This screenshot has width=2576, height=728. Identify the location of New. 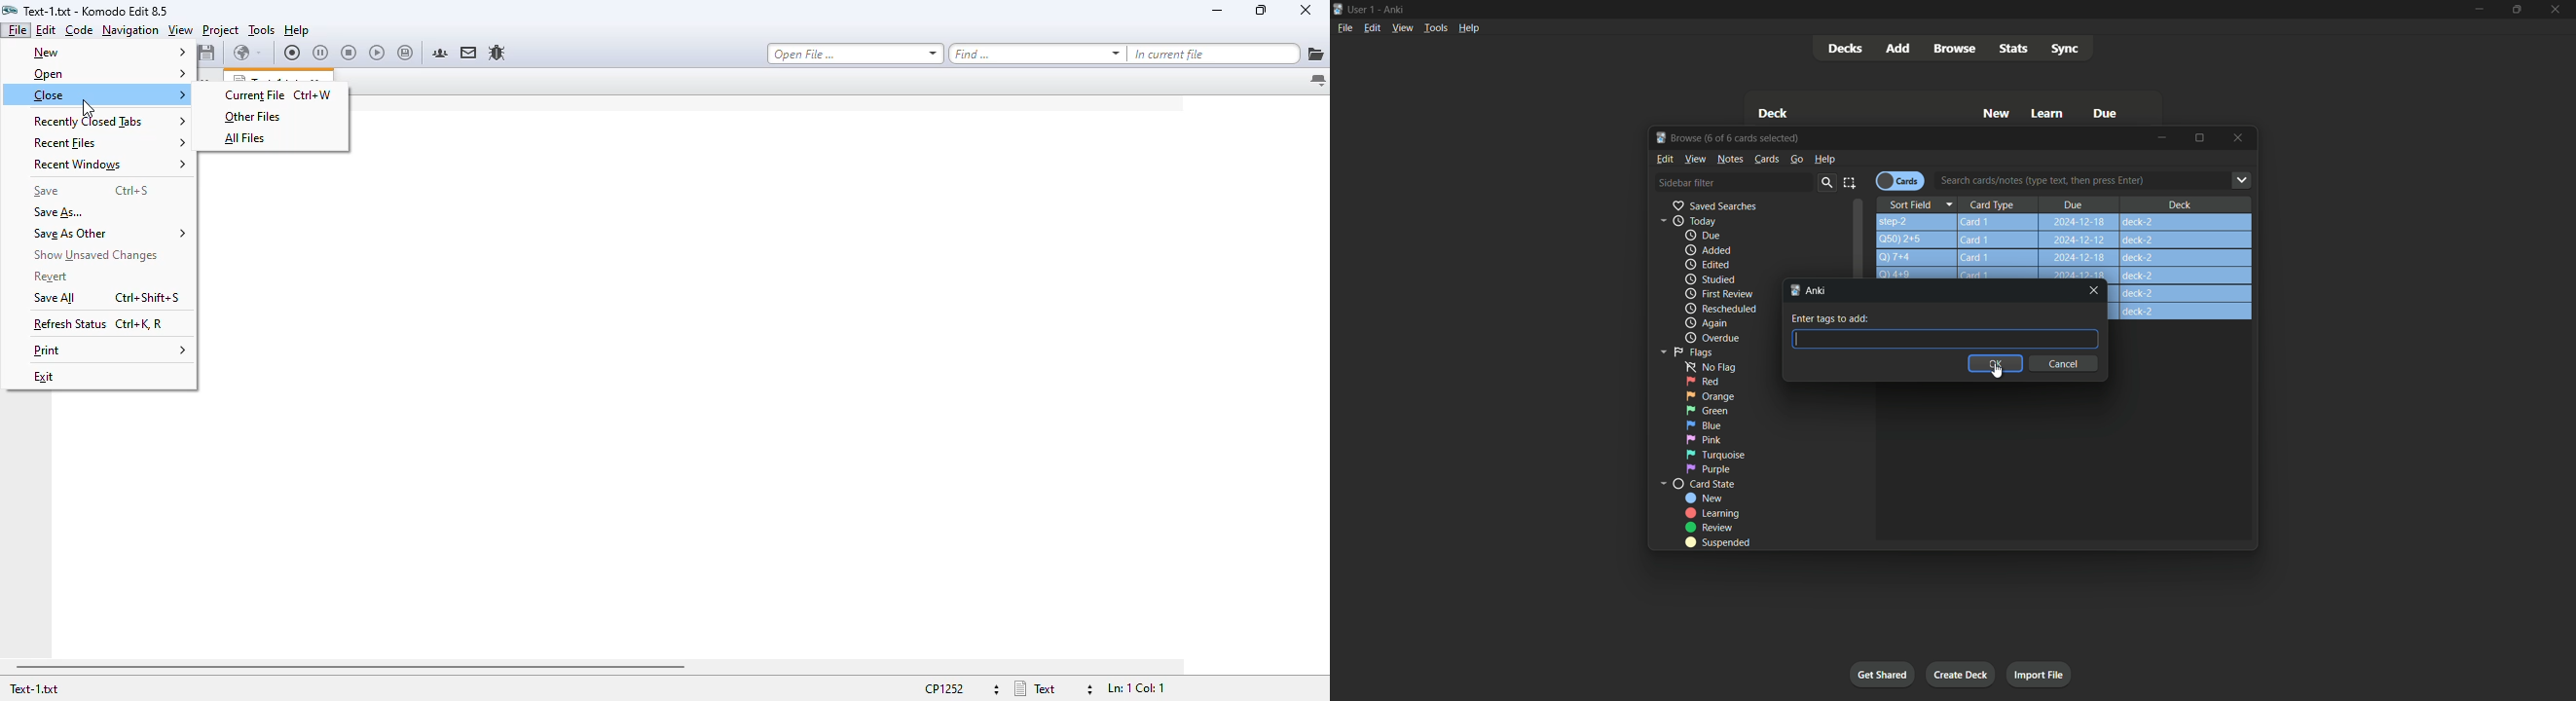
(1997, 114).